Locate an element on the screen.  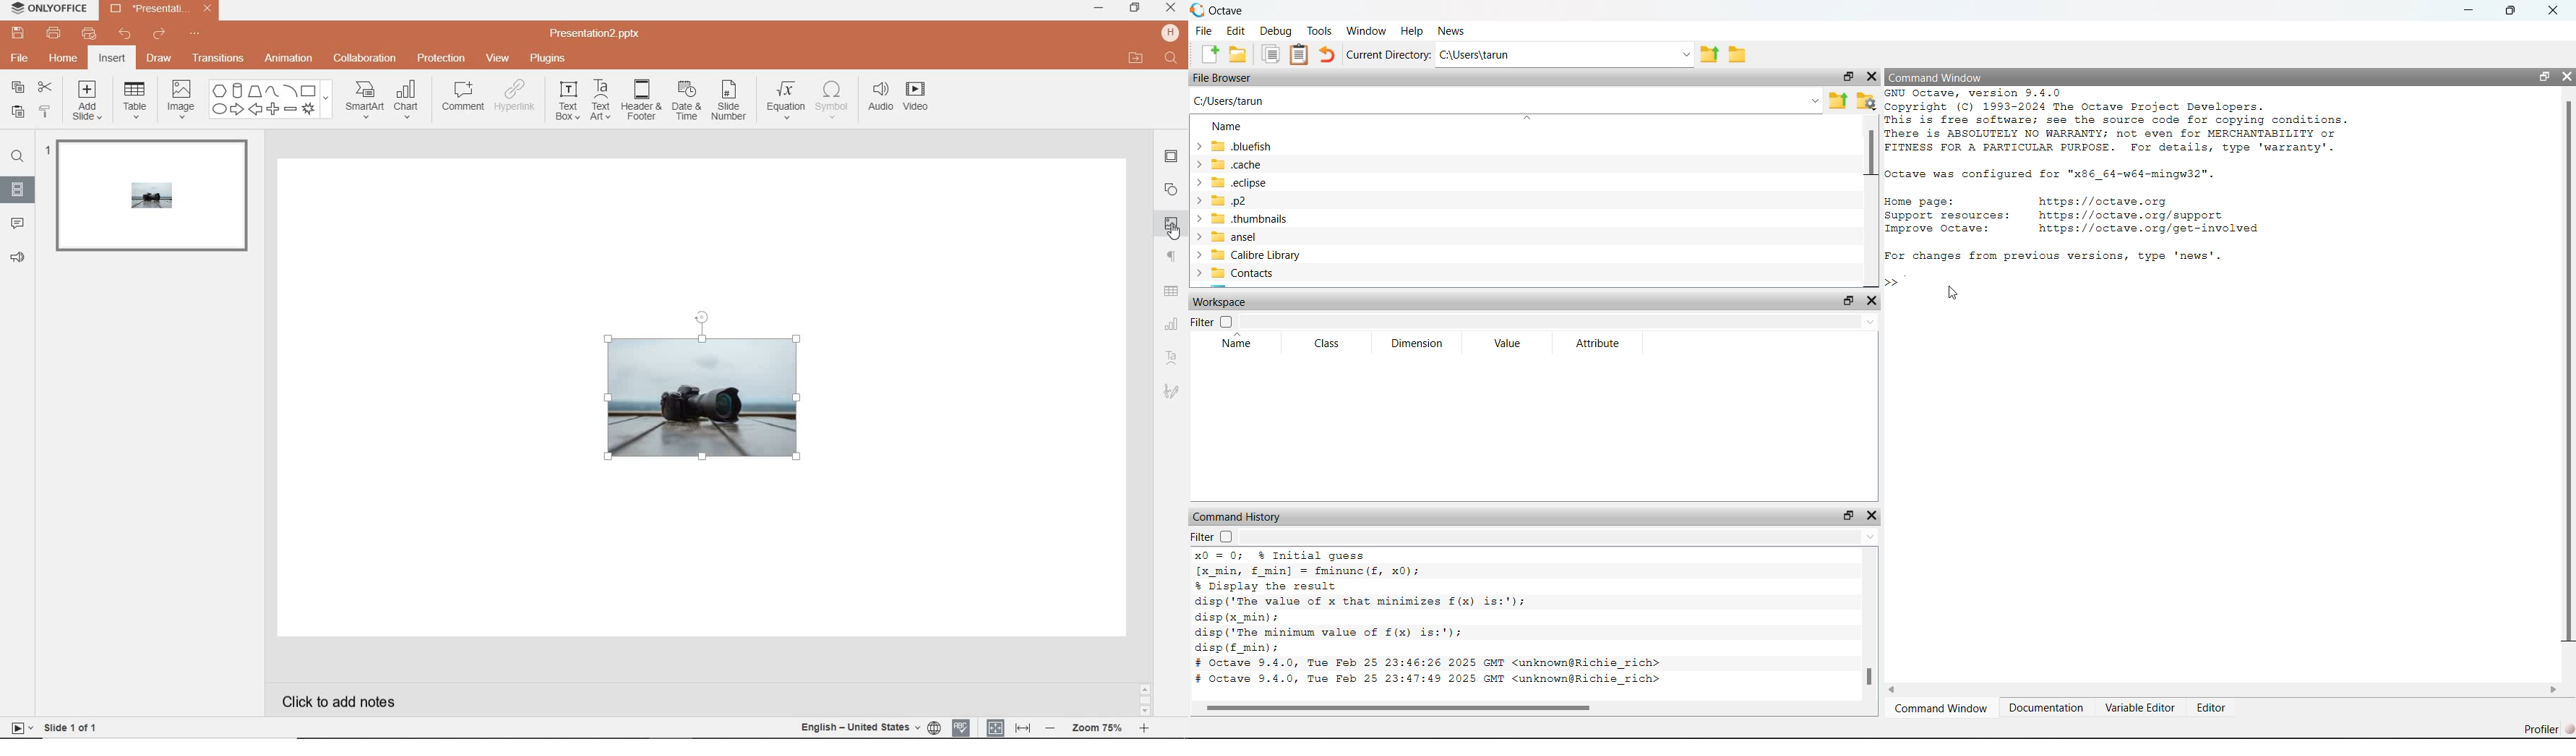
zoom is located at coordinates (1097, 726).